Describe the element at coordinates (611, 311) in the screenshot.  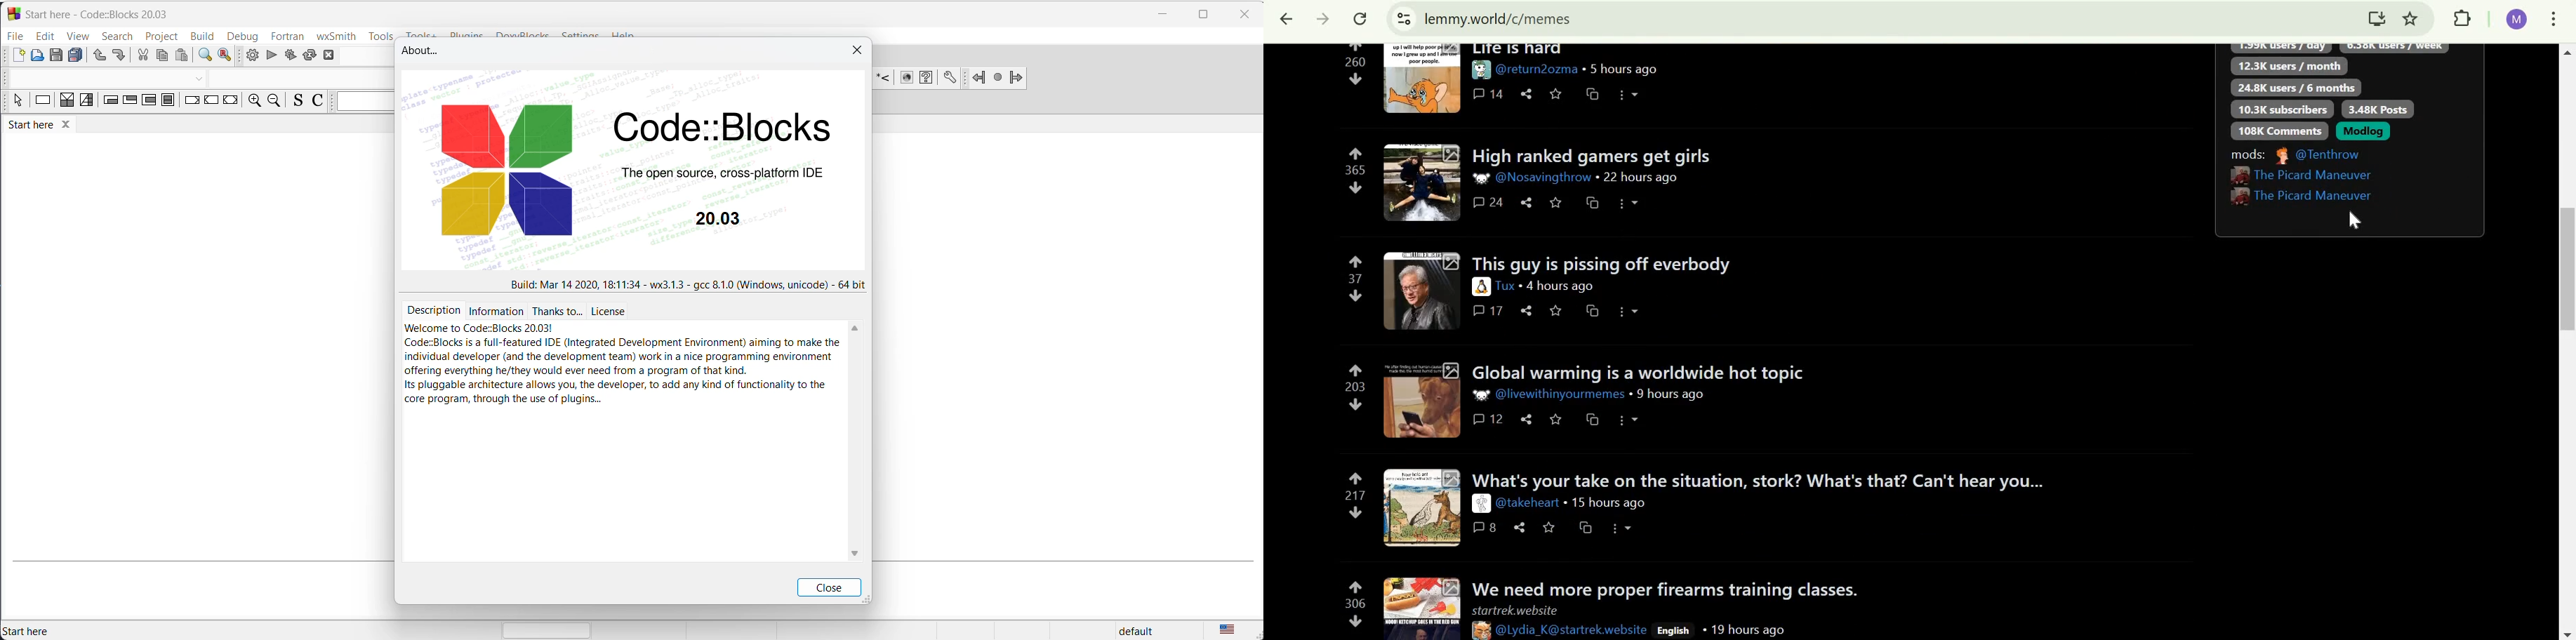
I see `License` at that location.